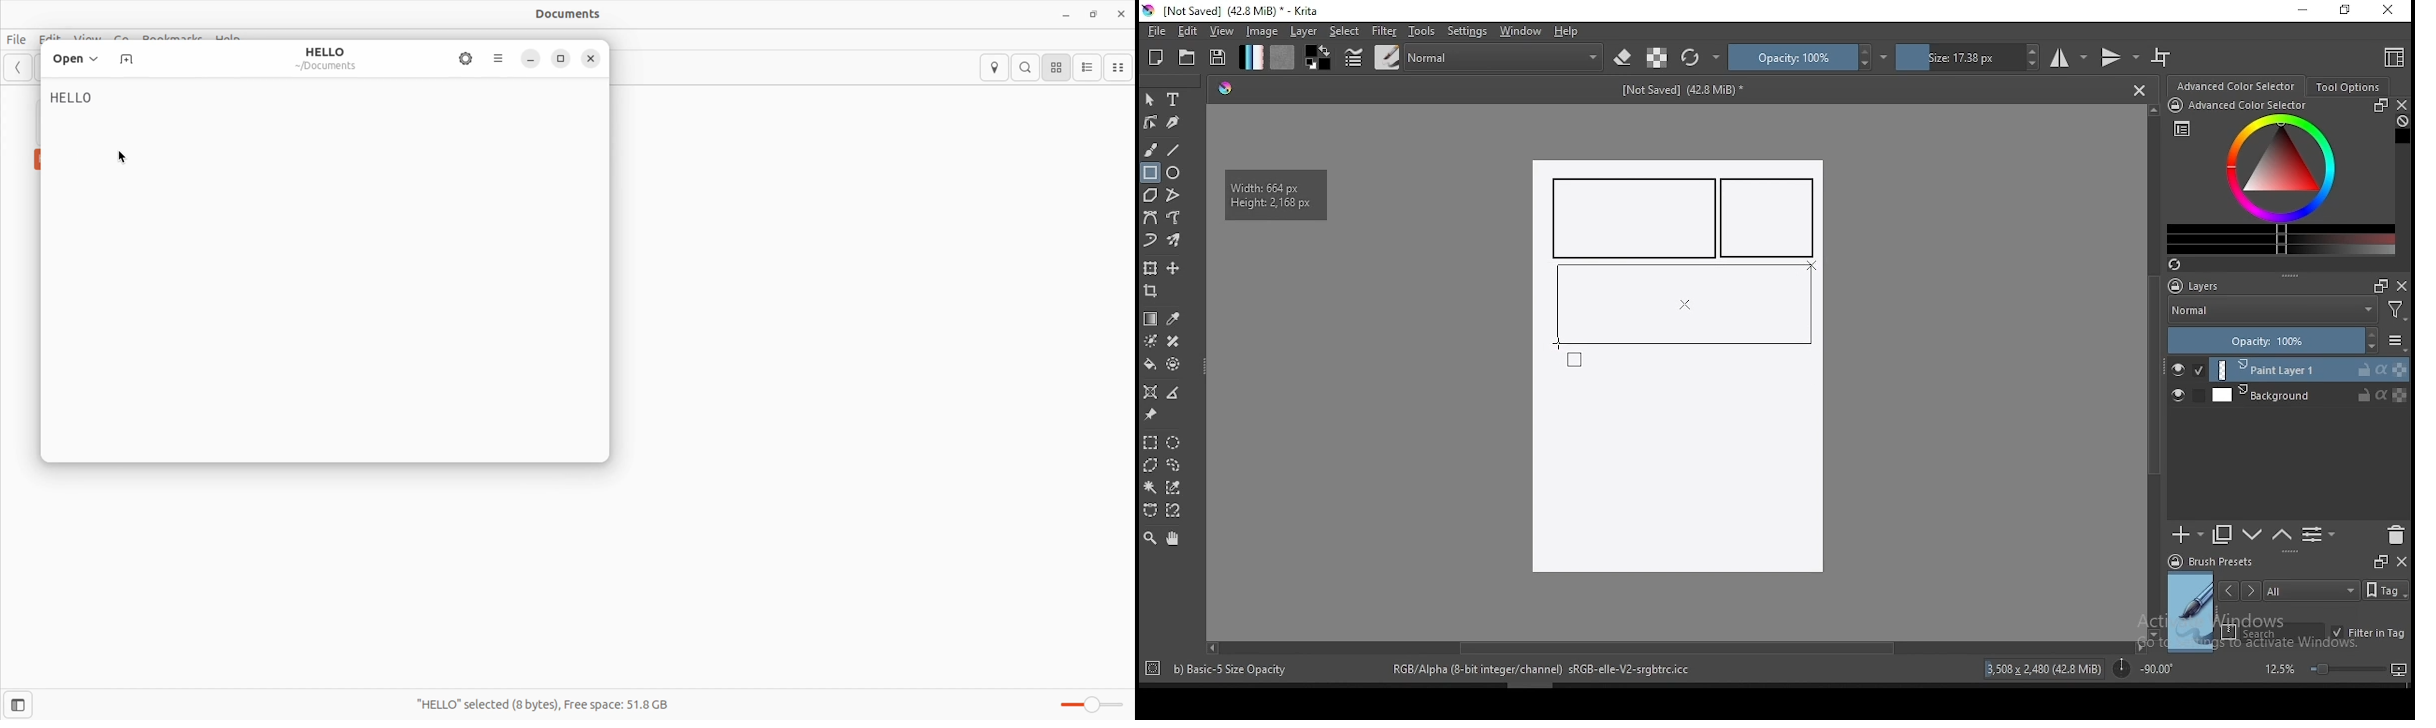 The width and height of the screenshot is (2436, 728). I want to click on contiguous selection tool, so click(1151, 489).